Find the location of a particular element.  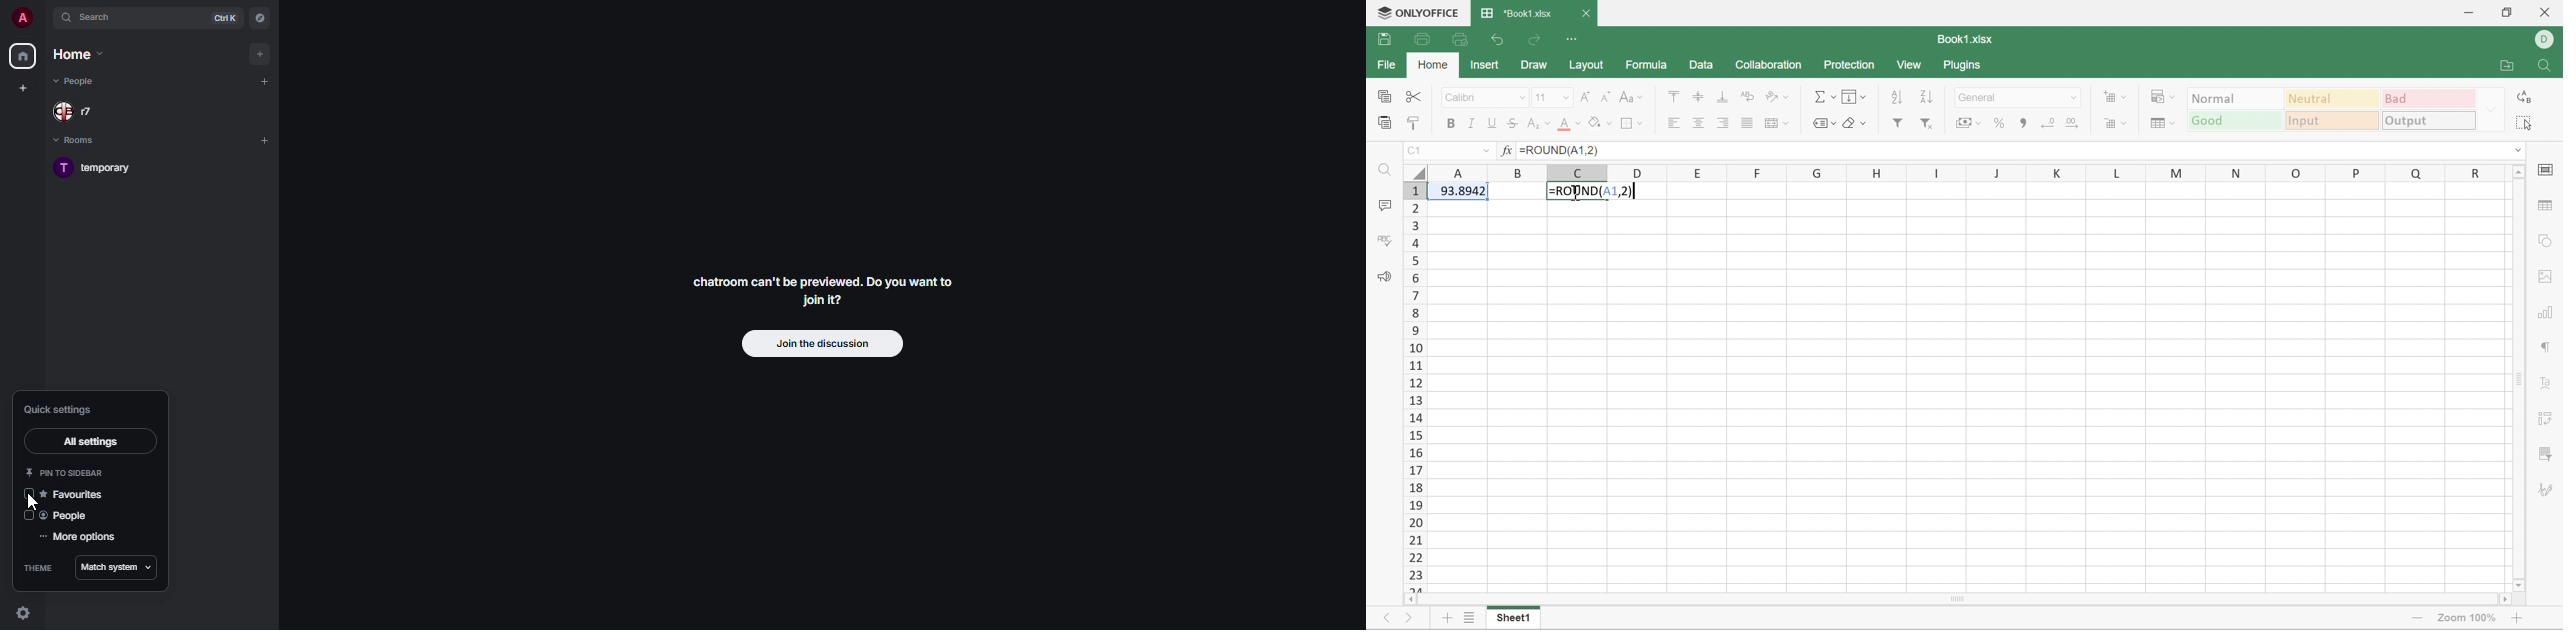

Add sheet is located at coordinates (1444, 620).